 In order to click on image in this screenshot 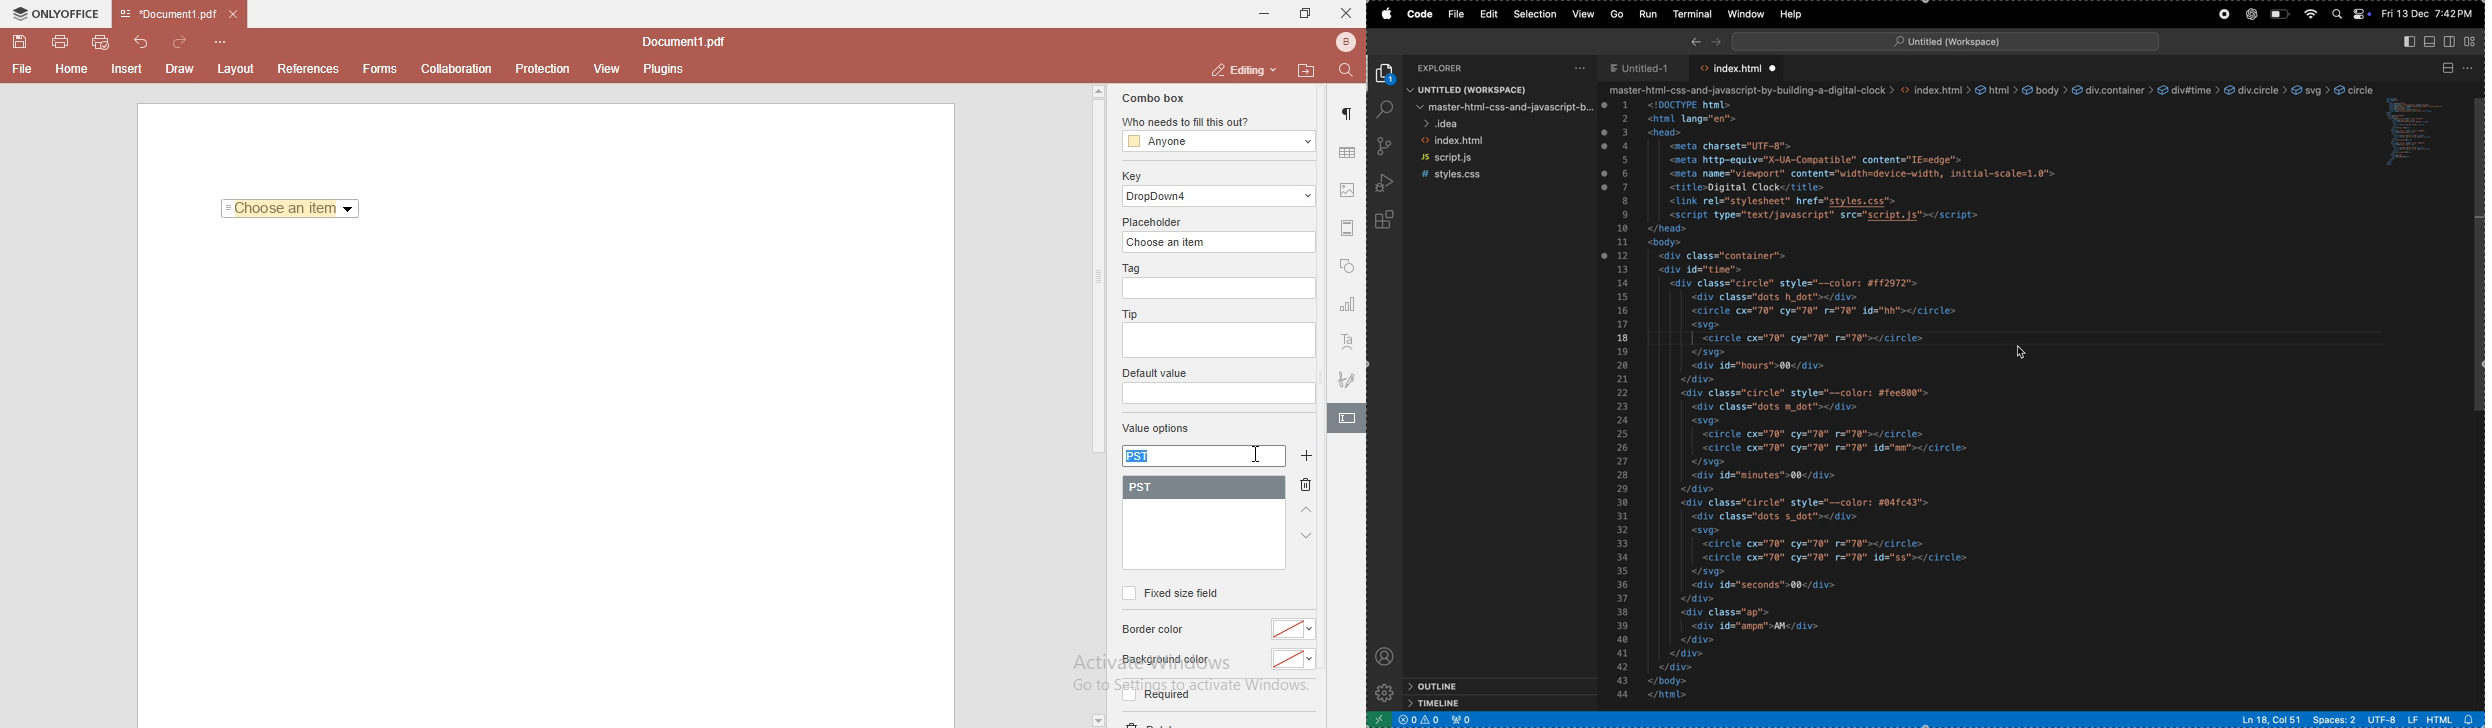, I will do `click(1349, 192)`.